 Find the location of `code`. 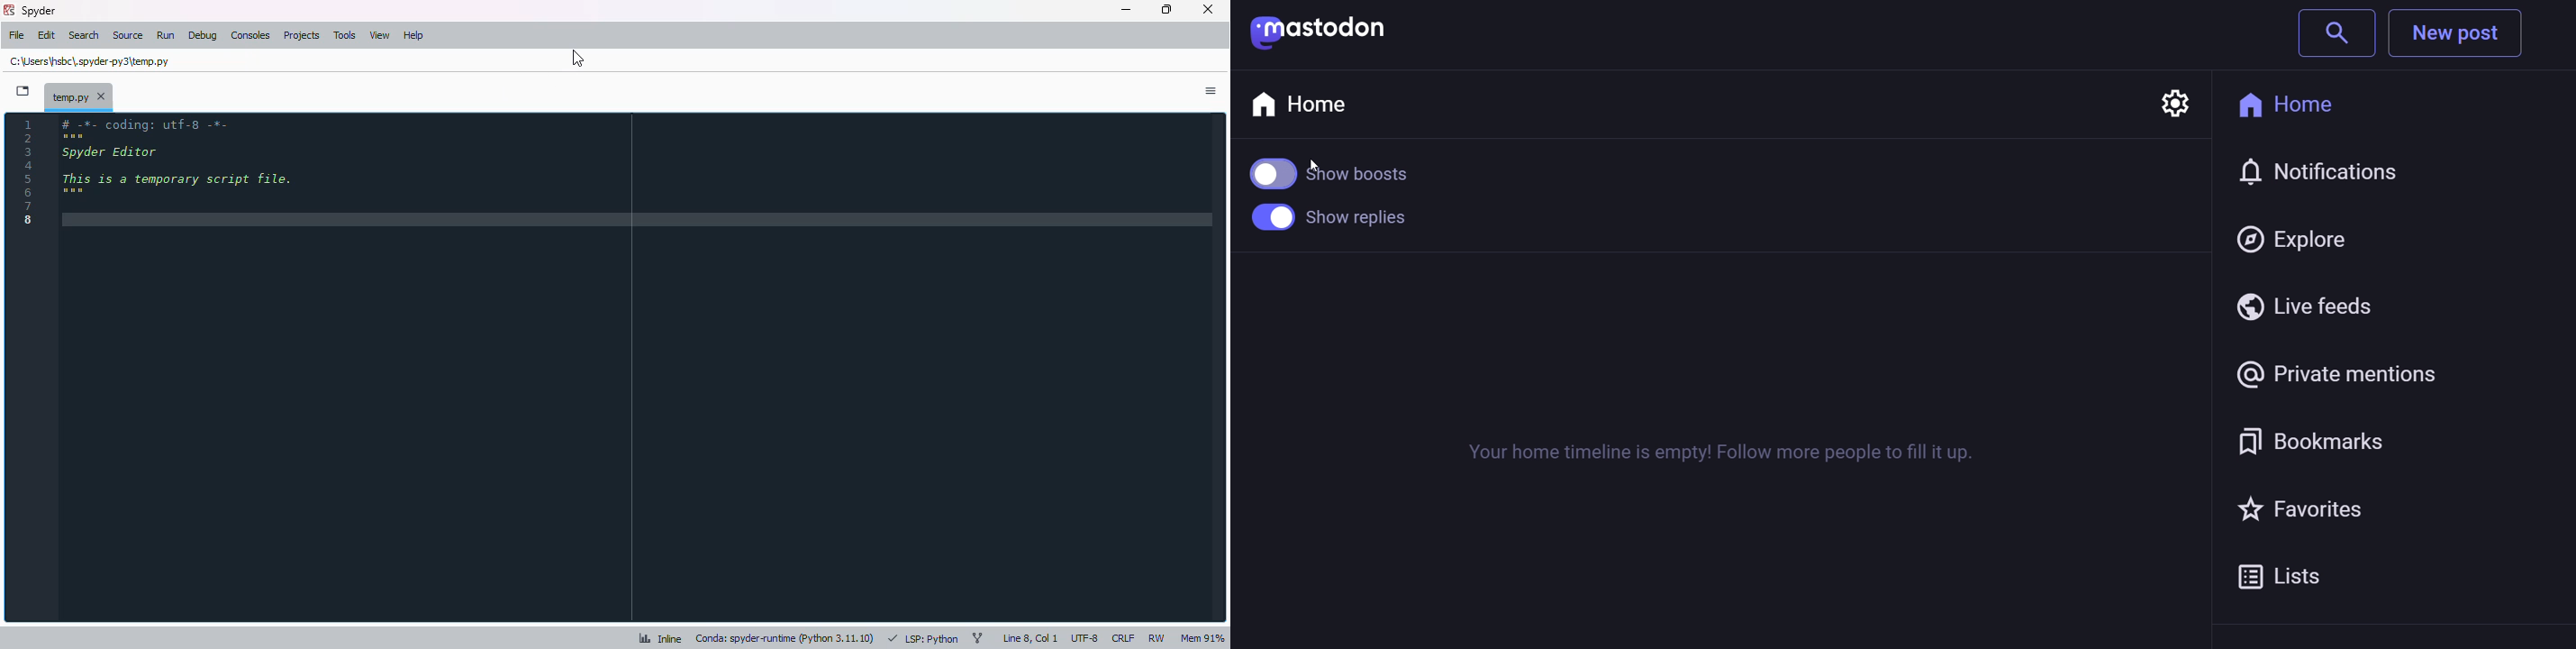

code is located at coordinates (185, 173).